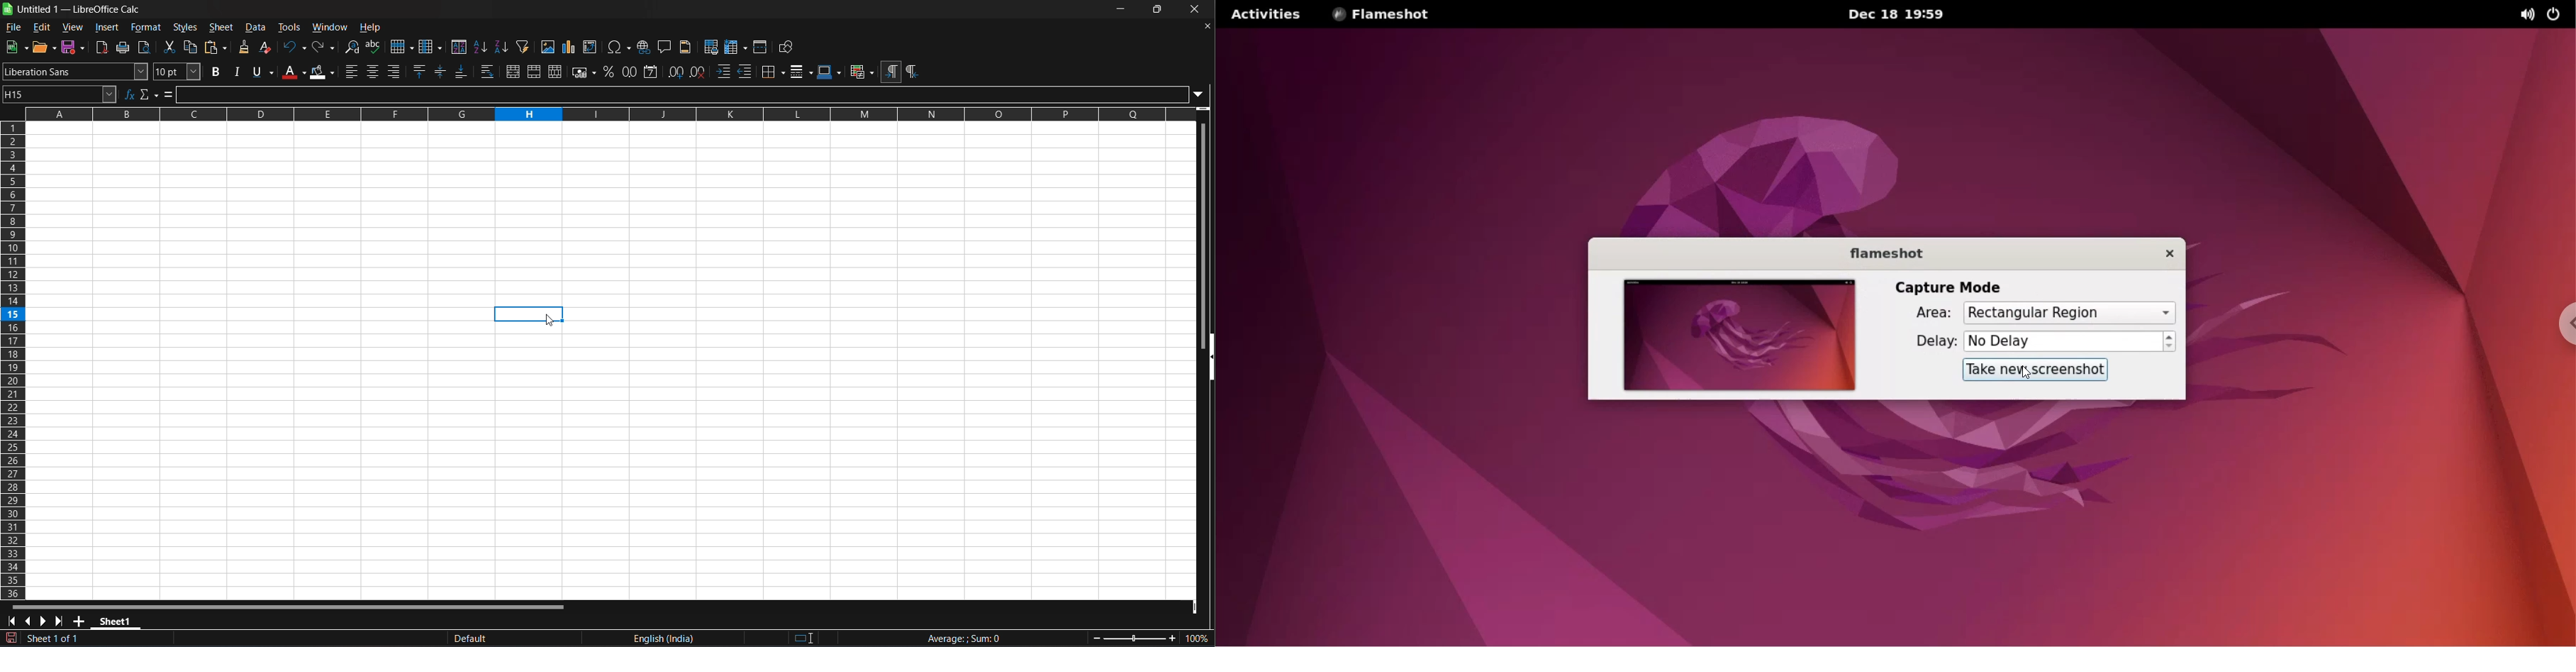  What do you see at coordinates (168, 94) in the screenshot?
I see `formula` at bounding box center [168, 94].